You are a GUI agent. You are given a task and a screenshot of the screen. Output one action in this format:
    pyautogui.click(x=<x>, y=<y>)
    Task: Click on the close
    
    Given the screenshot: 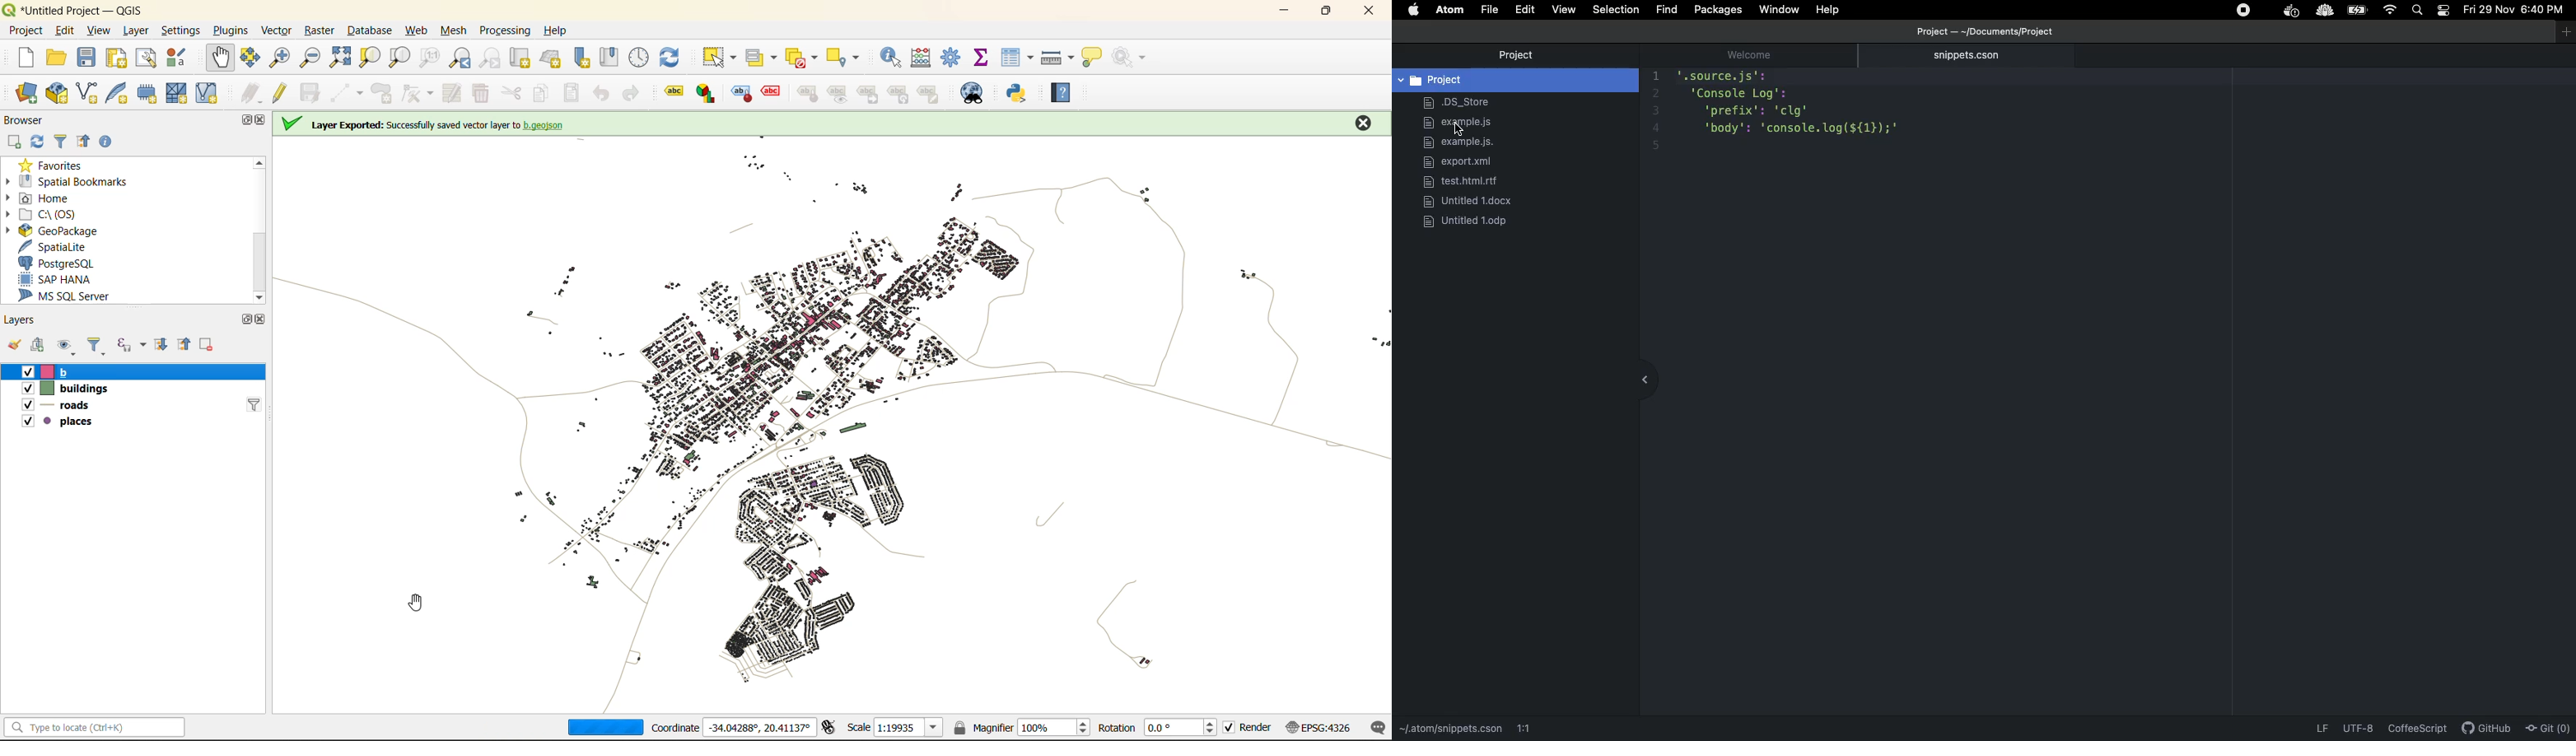 What is the action you would take?
    pyautogui.click(x=1369, y=12)
    